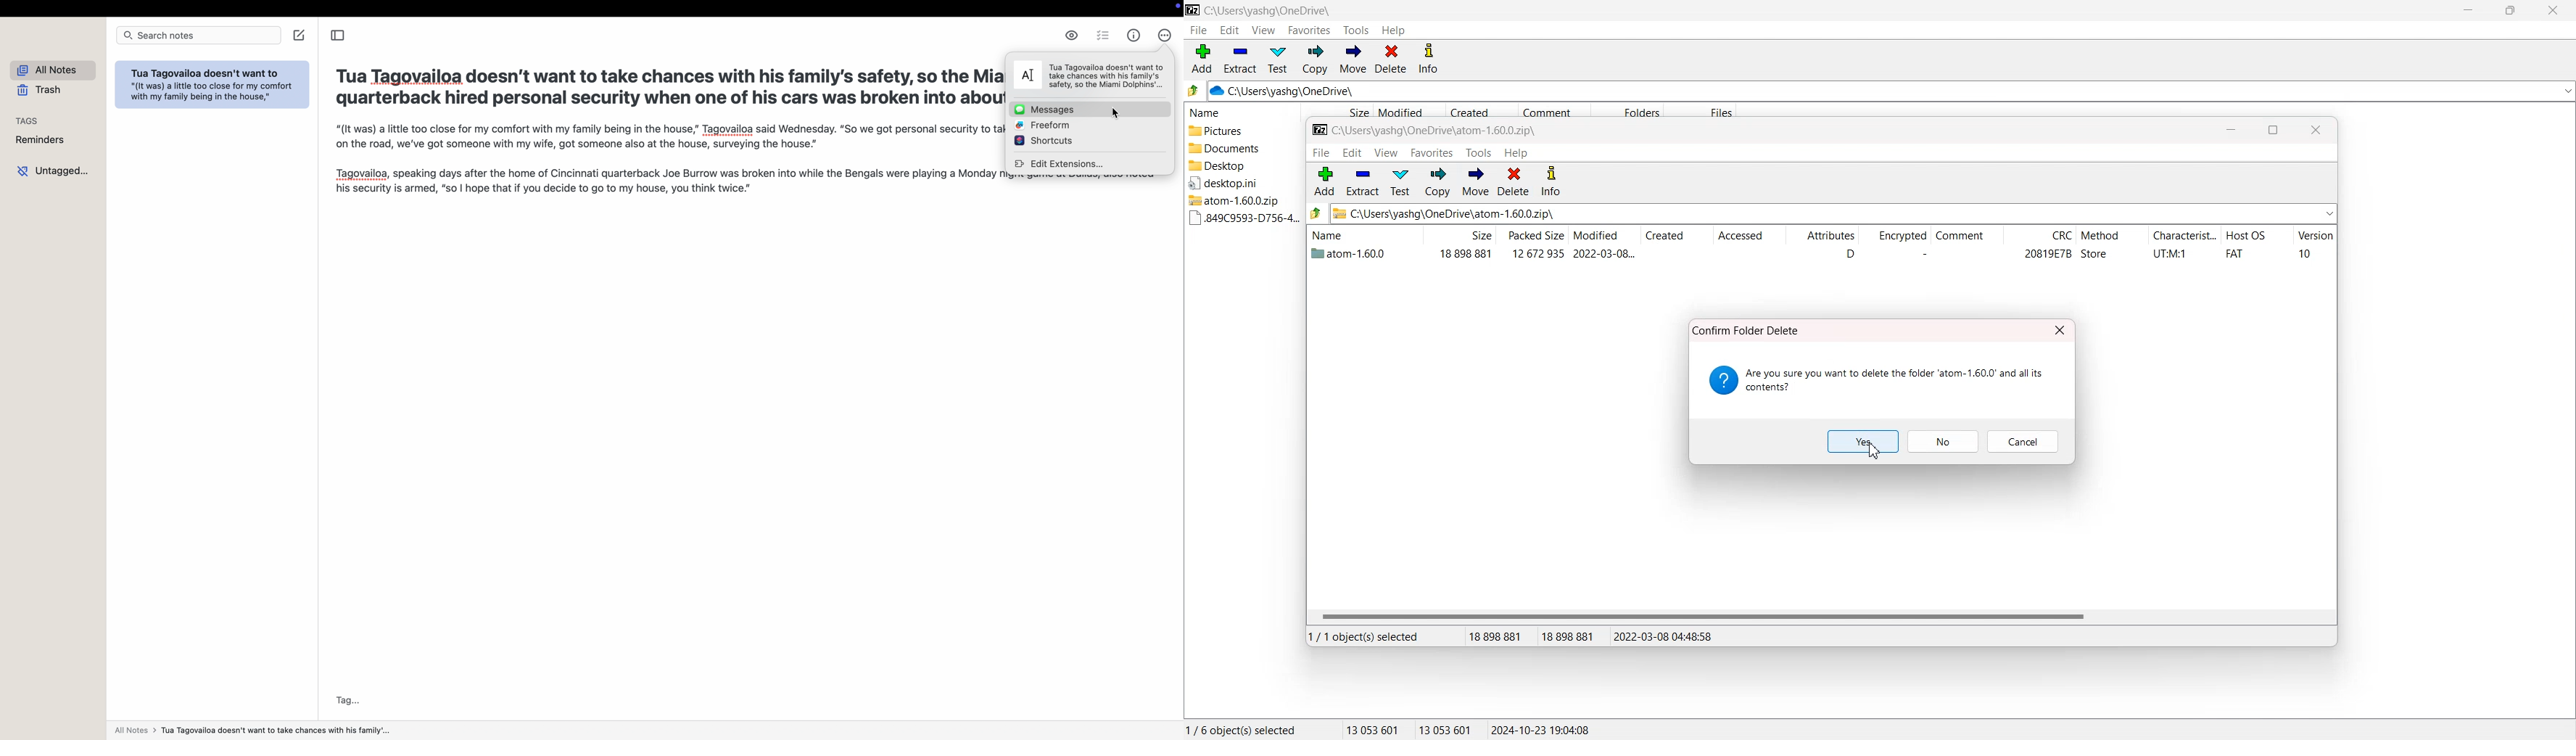 The image size is (2576, 756). Describe the element at coordinates (1554, 111) in the screenshot. I see `Comment` at that location.